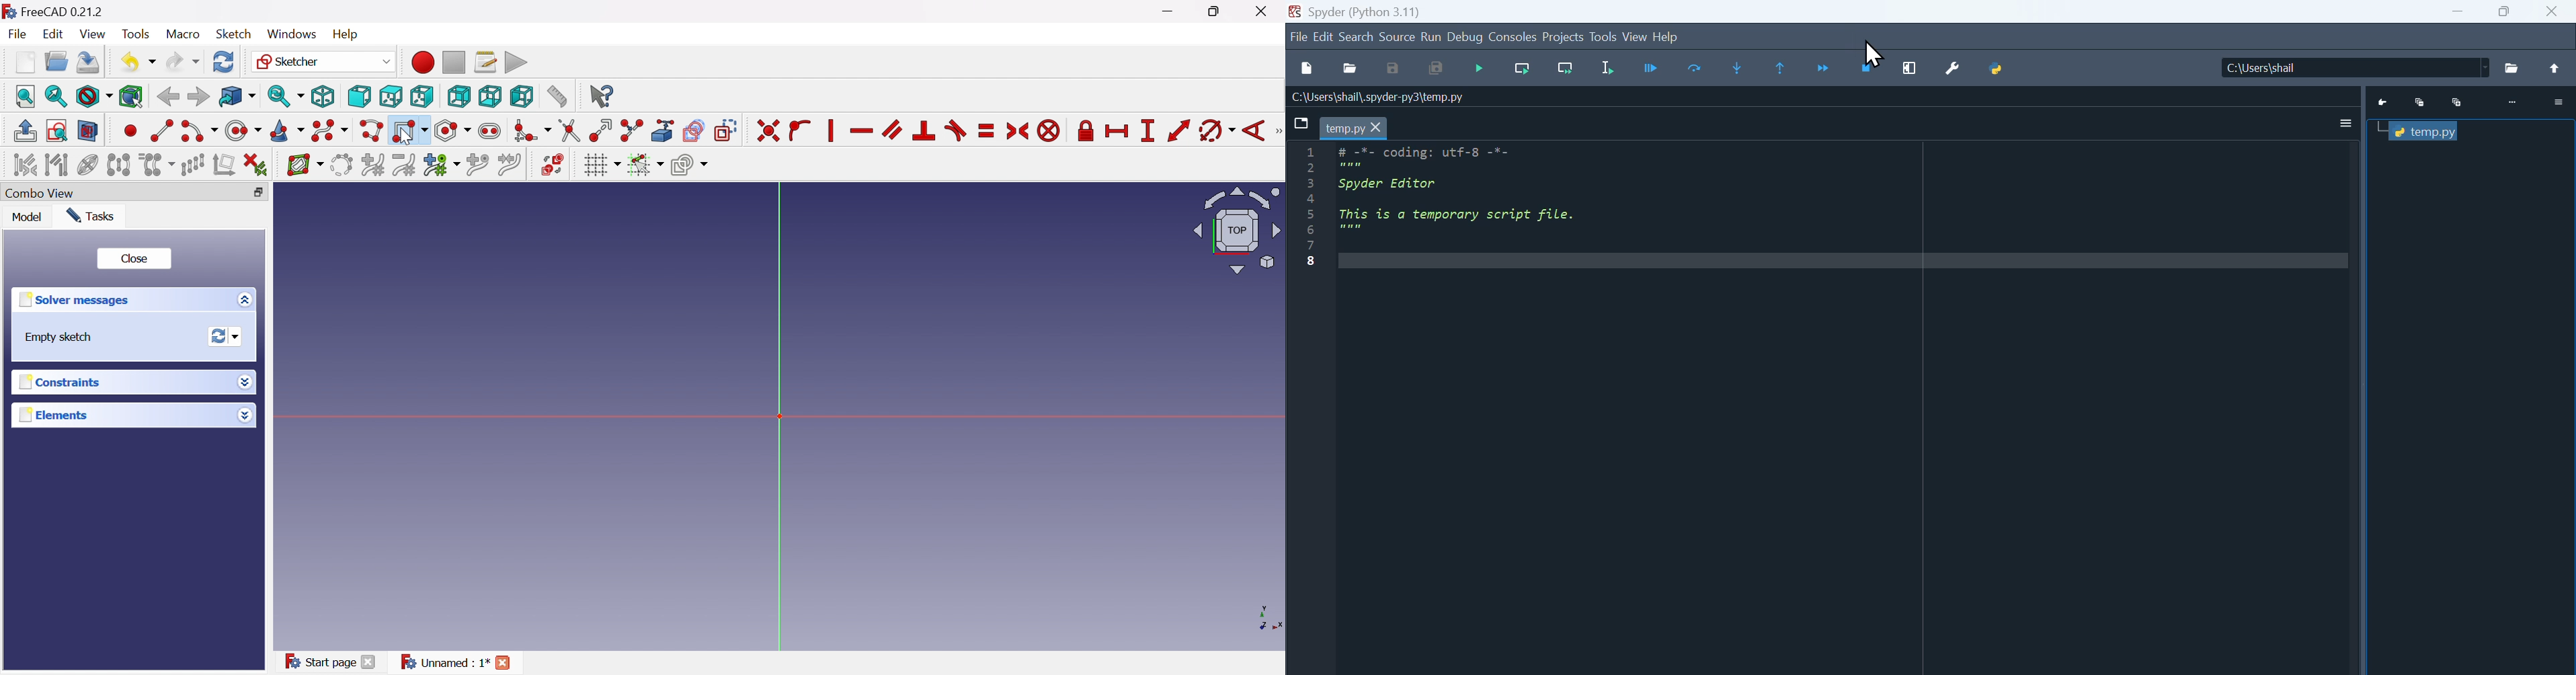  I want to click on Refresh, so click(225, 62).